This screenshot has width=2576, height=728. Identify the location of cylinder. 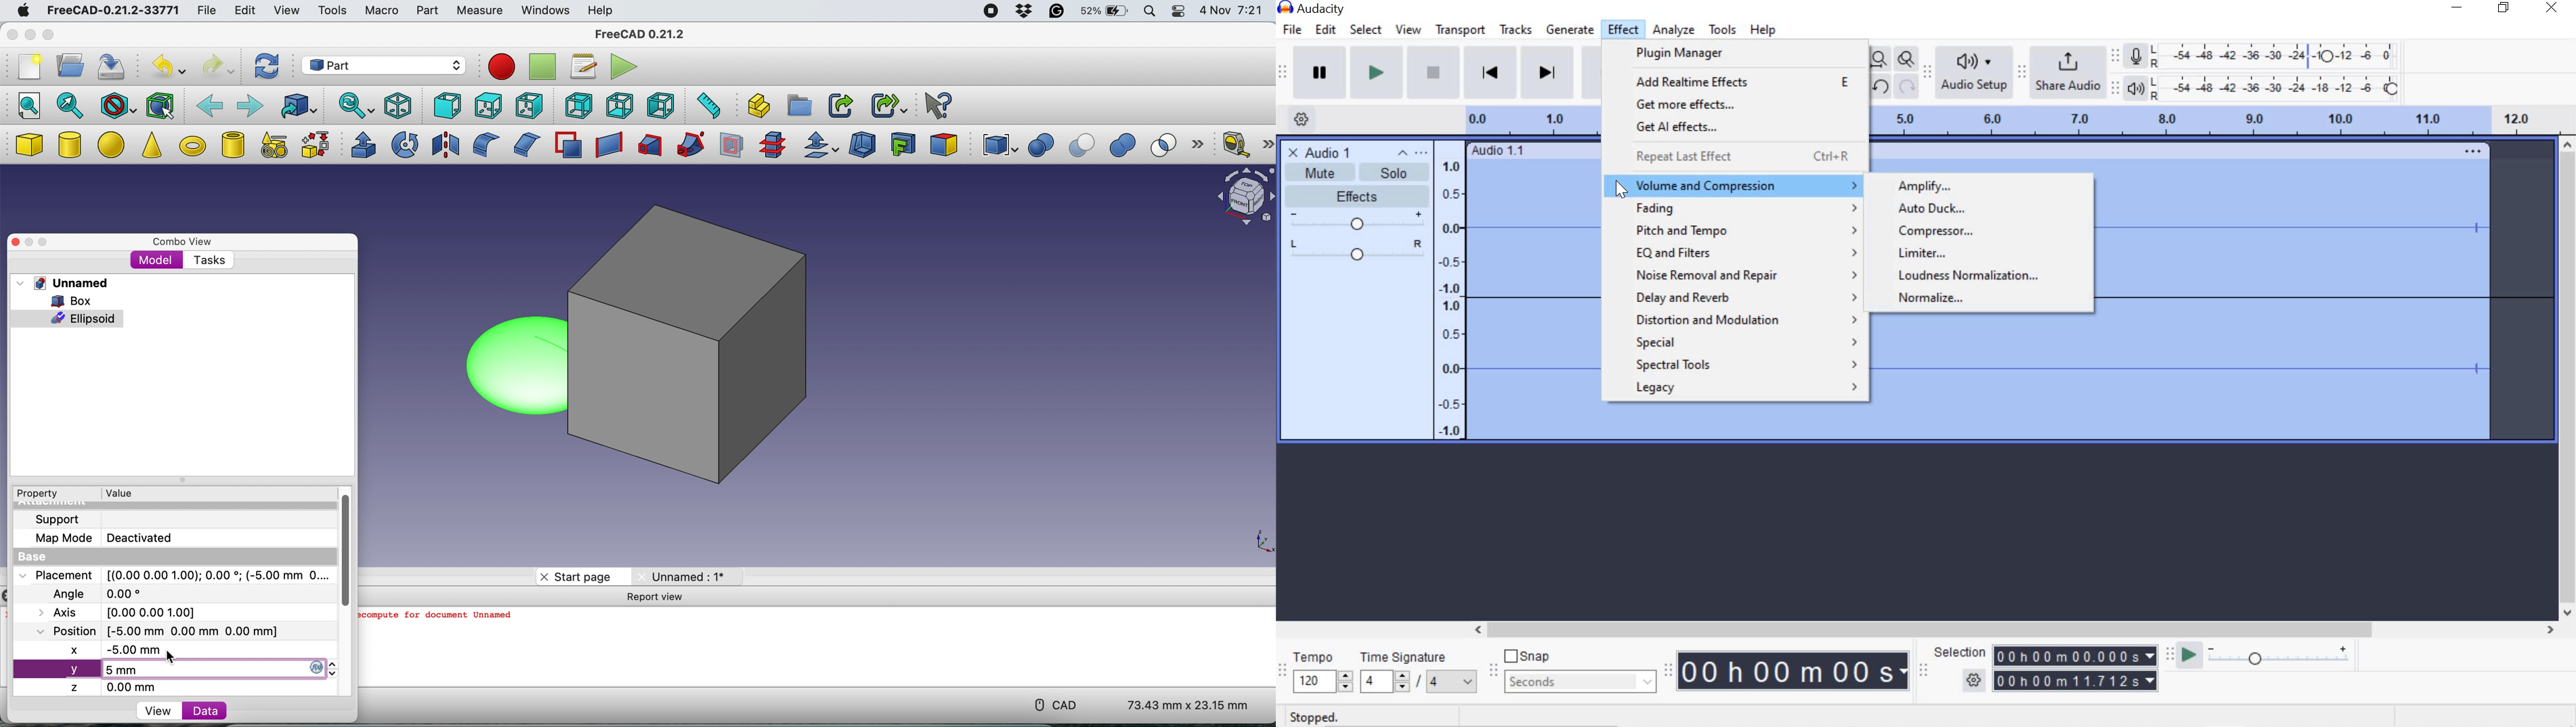
(70, 146).